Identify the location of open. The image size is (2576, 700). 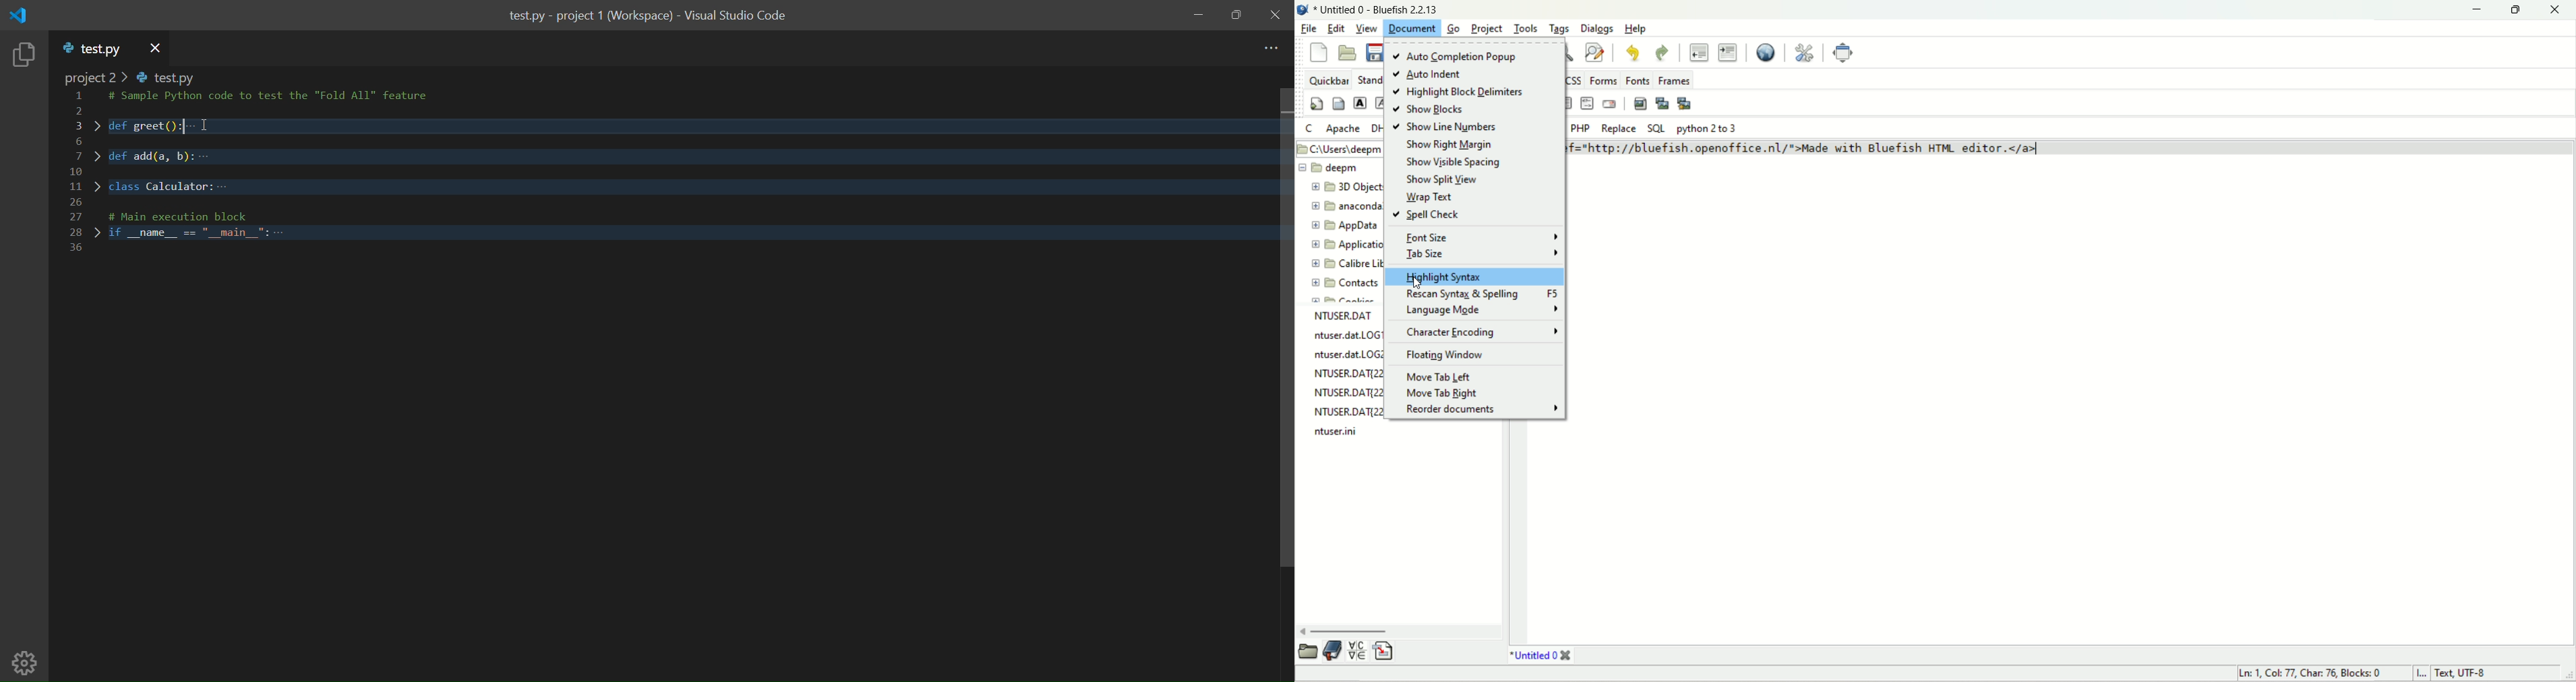
(1306, 652).